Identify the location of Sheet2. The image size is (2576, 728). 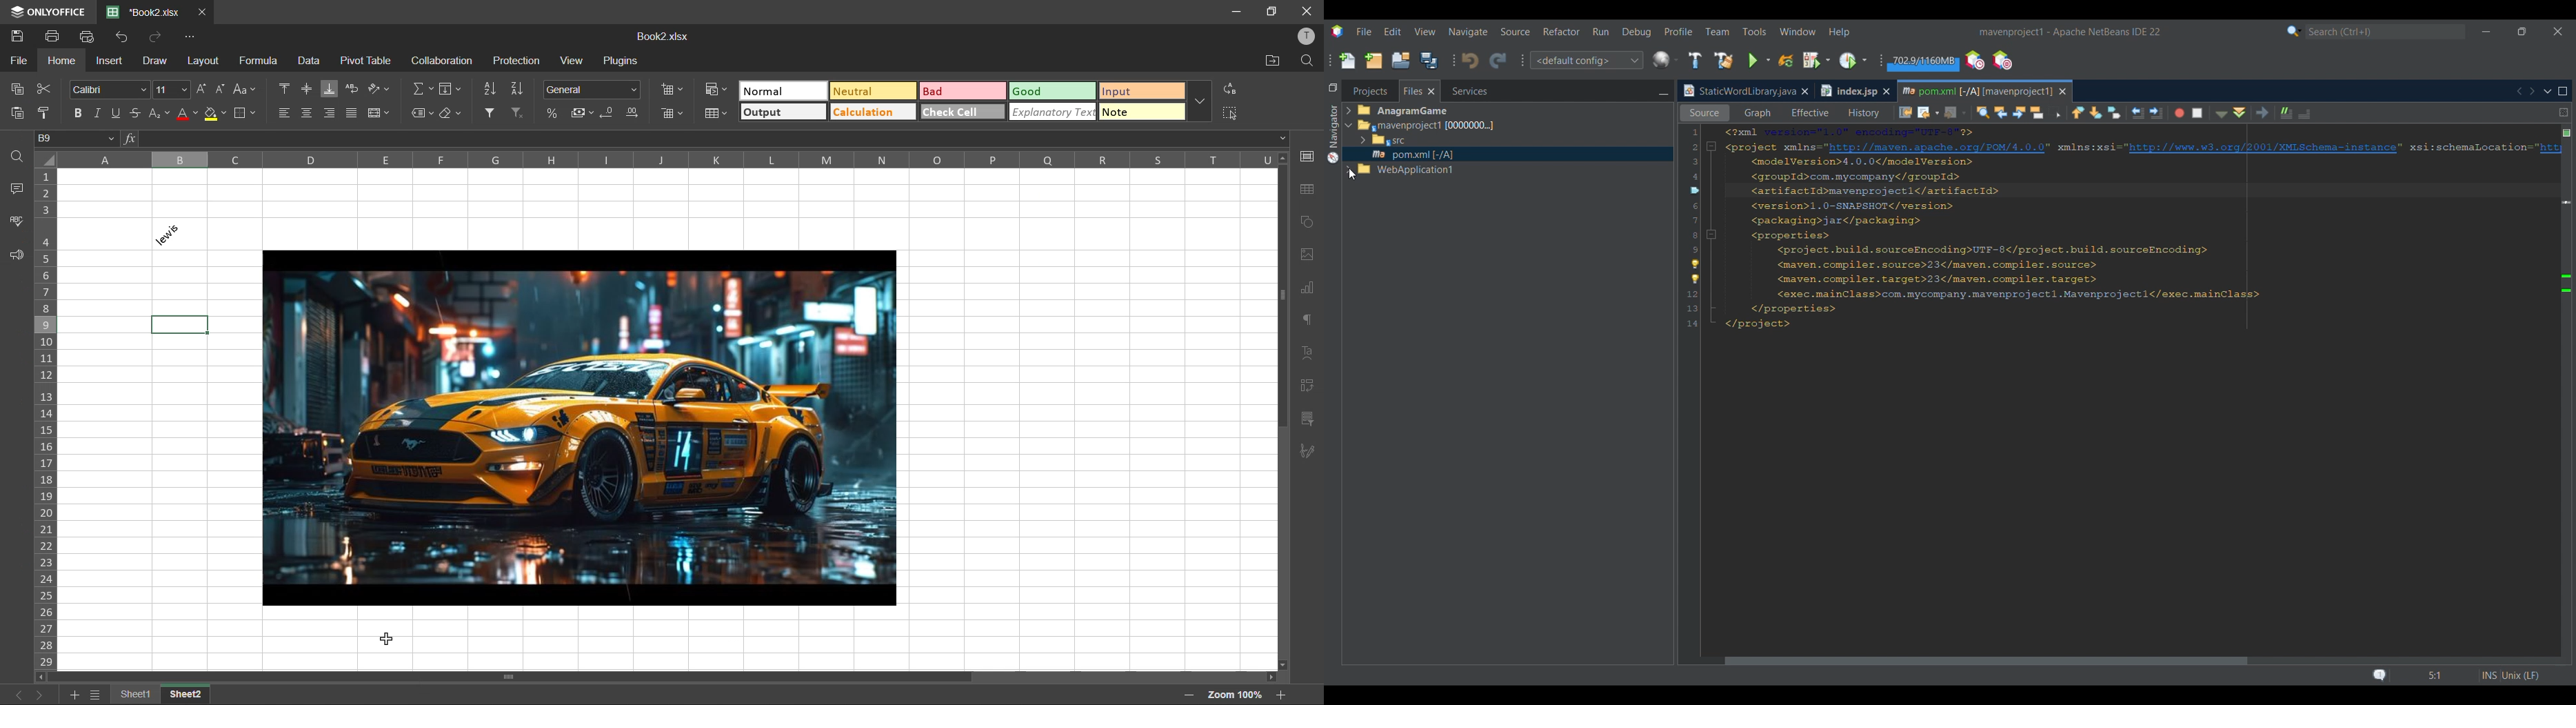
(193, 693).